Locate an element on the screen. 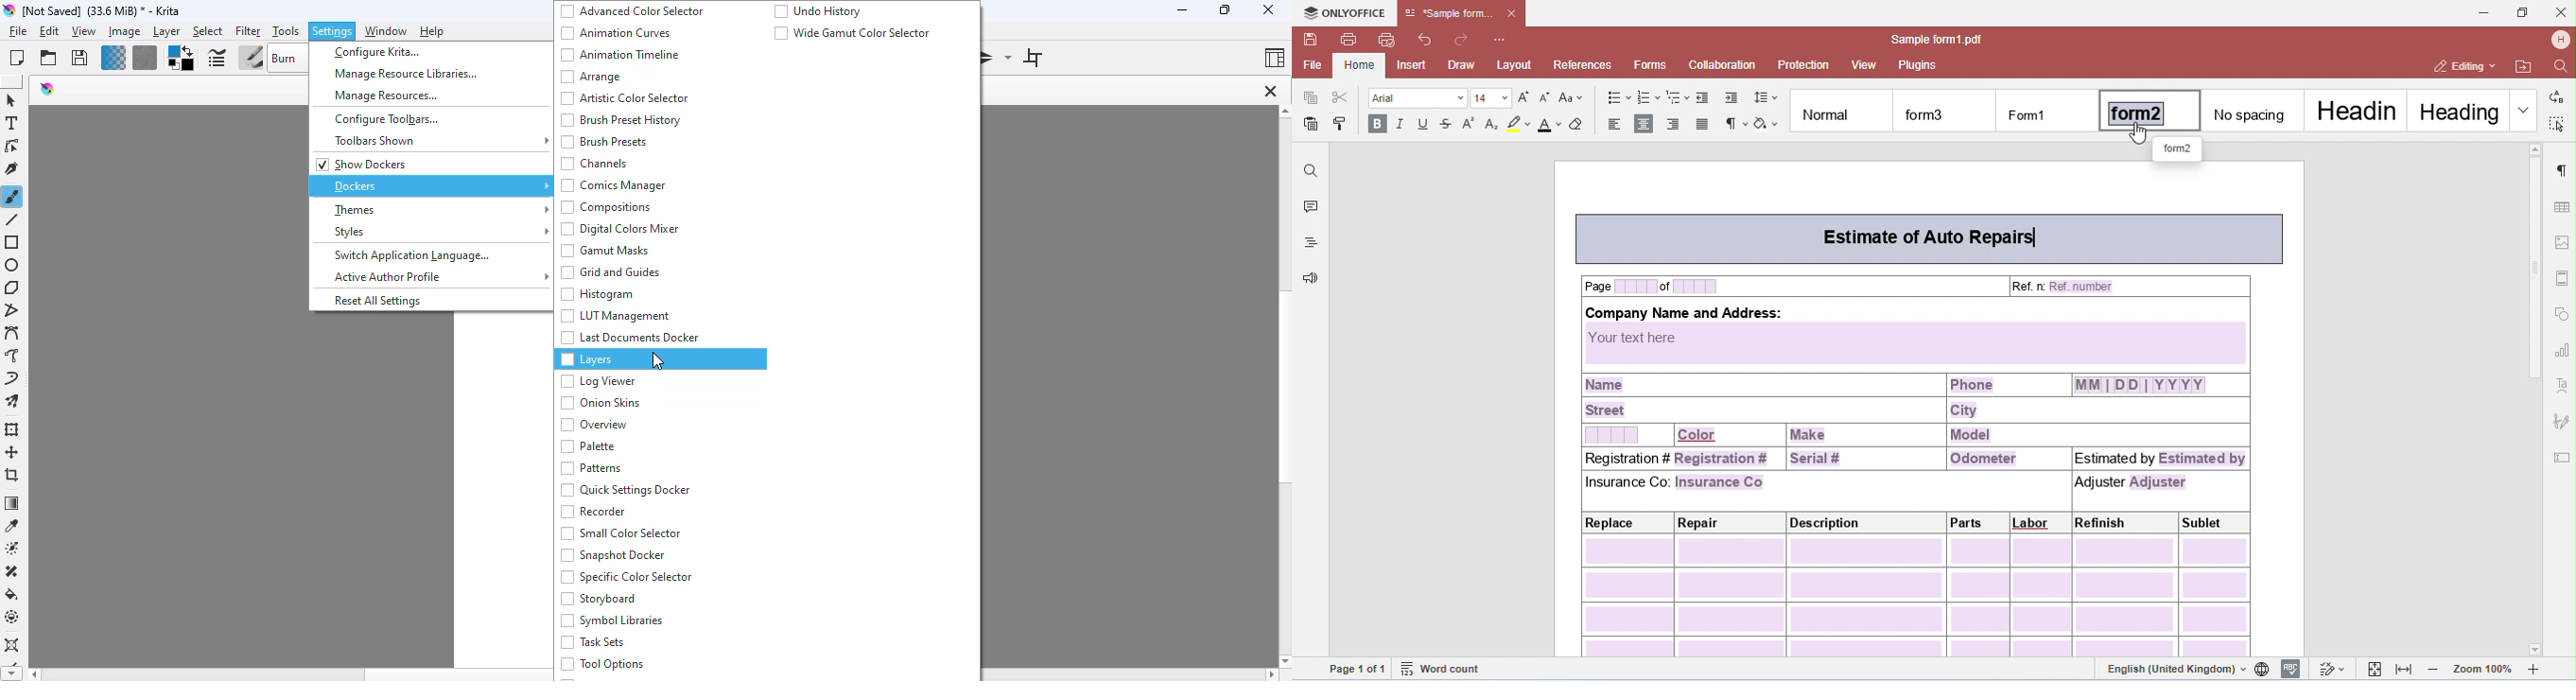  advanced color selector is located at coordinates (633, 11).